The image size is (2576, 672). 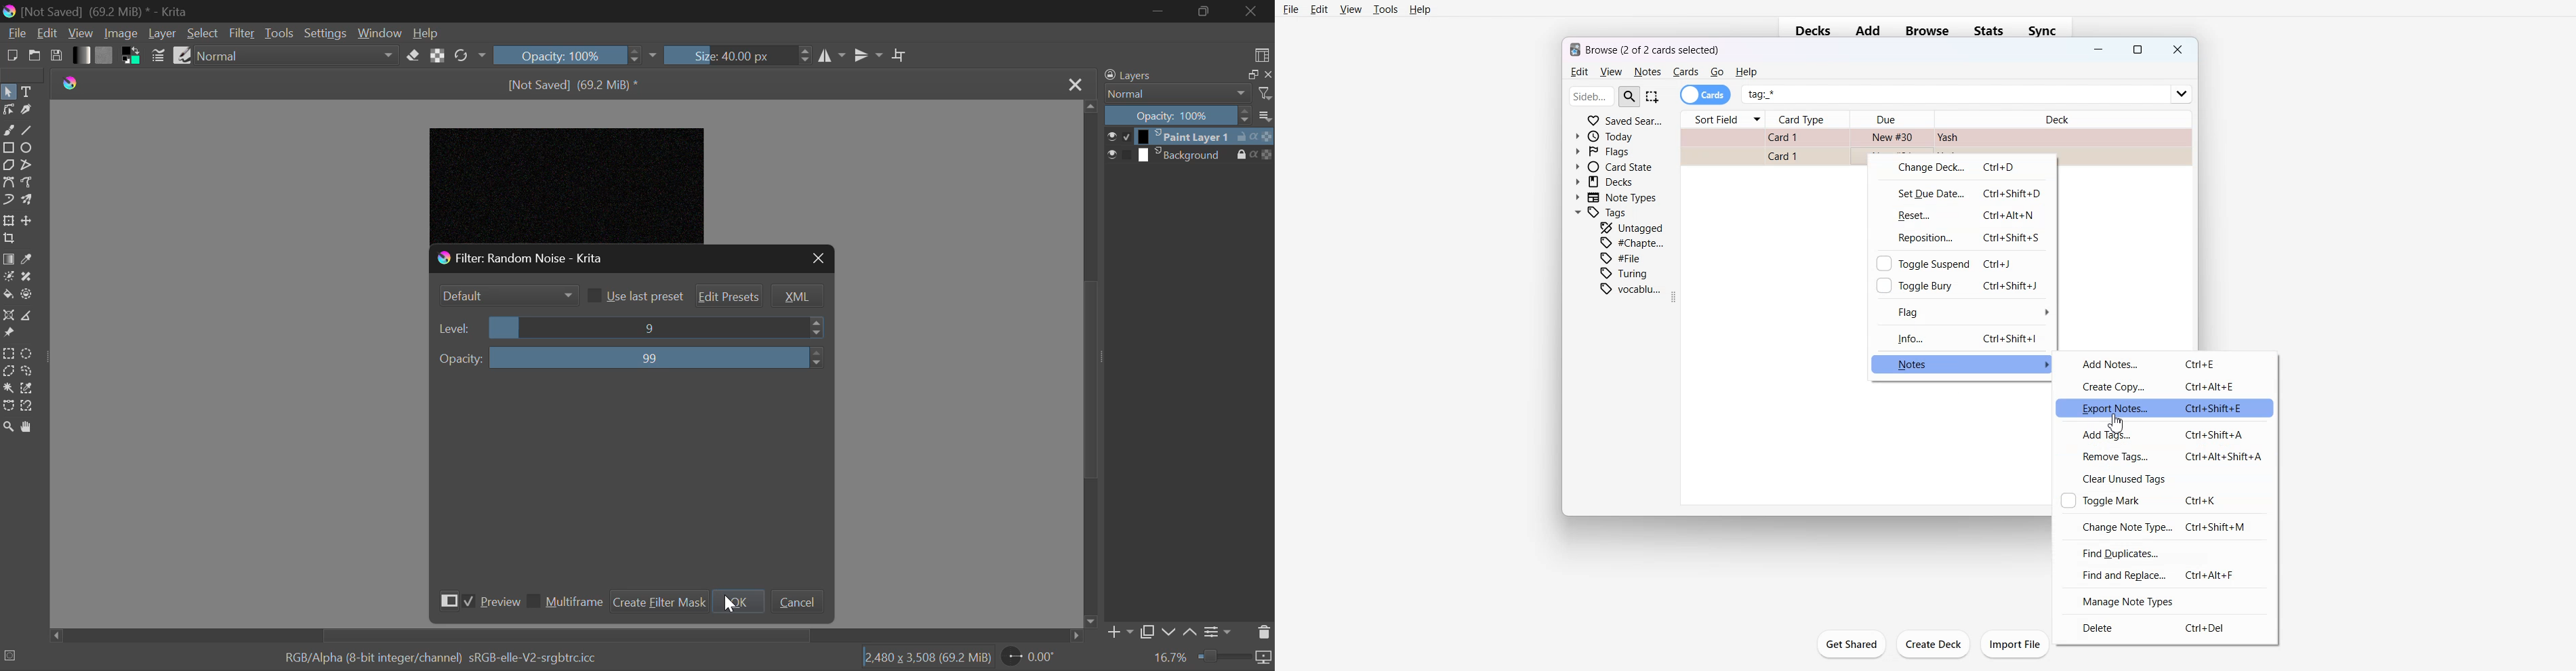 What do you see at coordinates (1685, 72) in the screenshot?
I see `Cards` at bounding box center [1685, 72].